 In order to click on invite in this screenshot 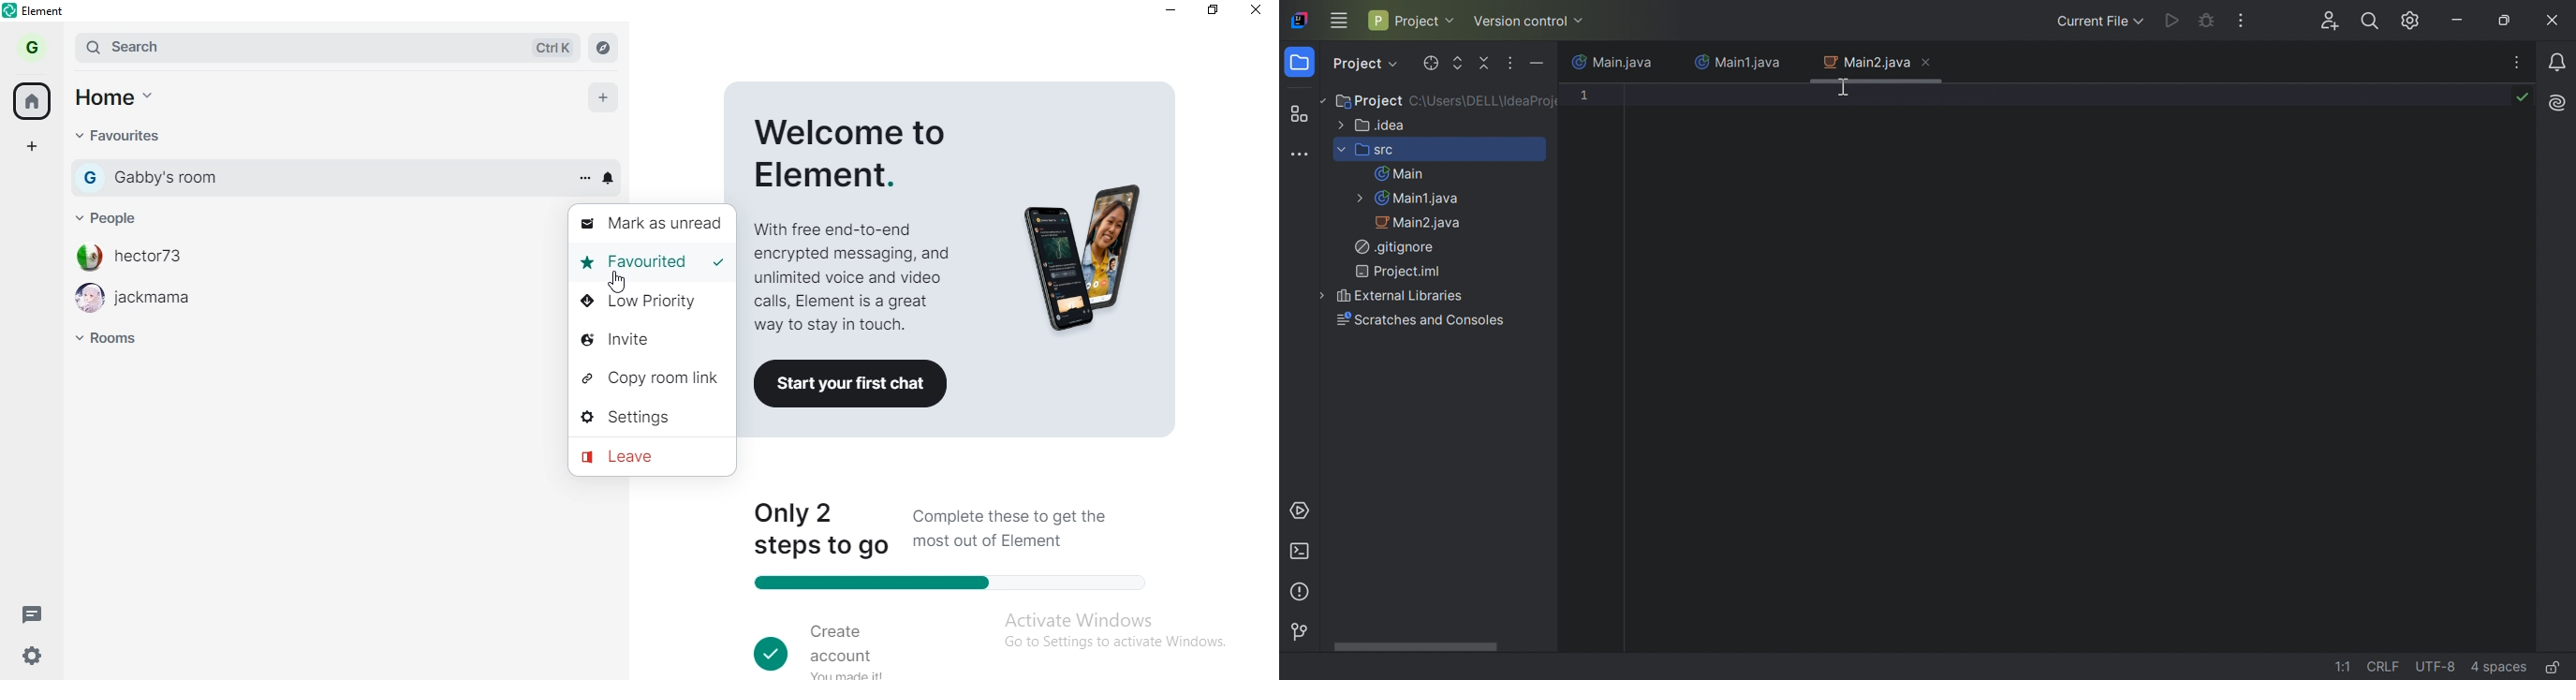, I will do `click(653, 336)`.